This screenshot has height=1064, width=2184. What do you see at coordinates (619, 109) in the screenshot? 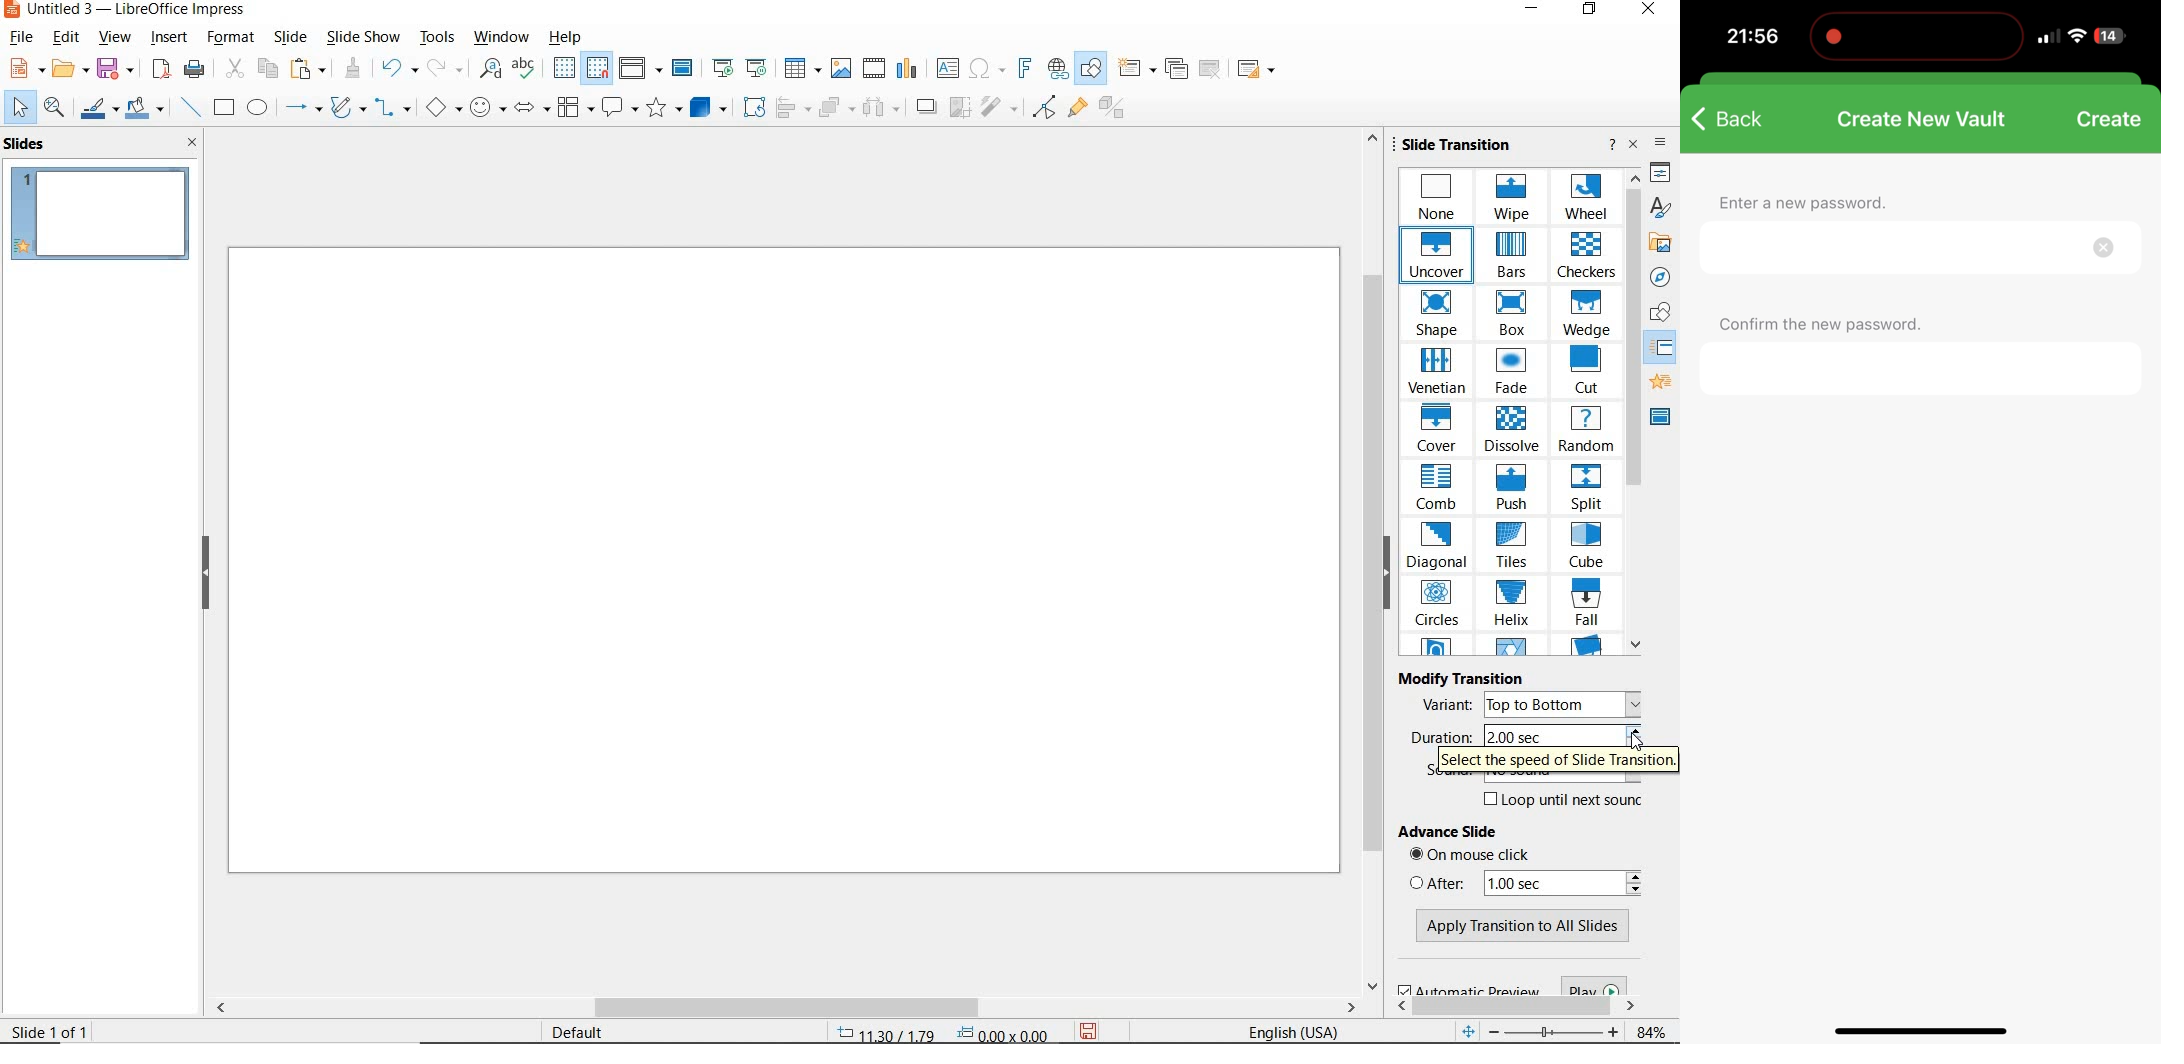
I see `CALLOUT SHAPES` at bounding box center [619, 109].